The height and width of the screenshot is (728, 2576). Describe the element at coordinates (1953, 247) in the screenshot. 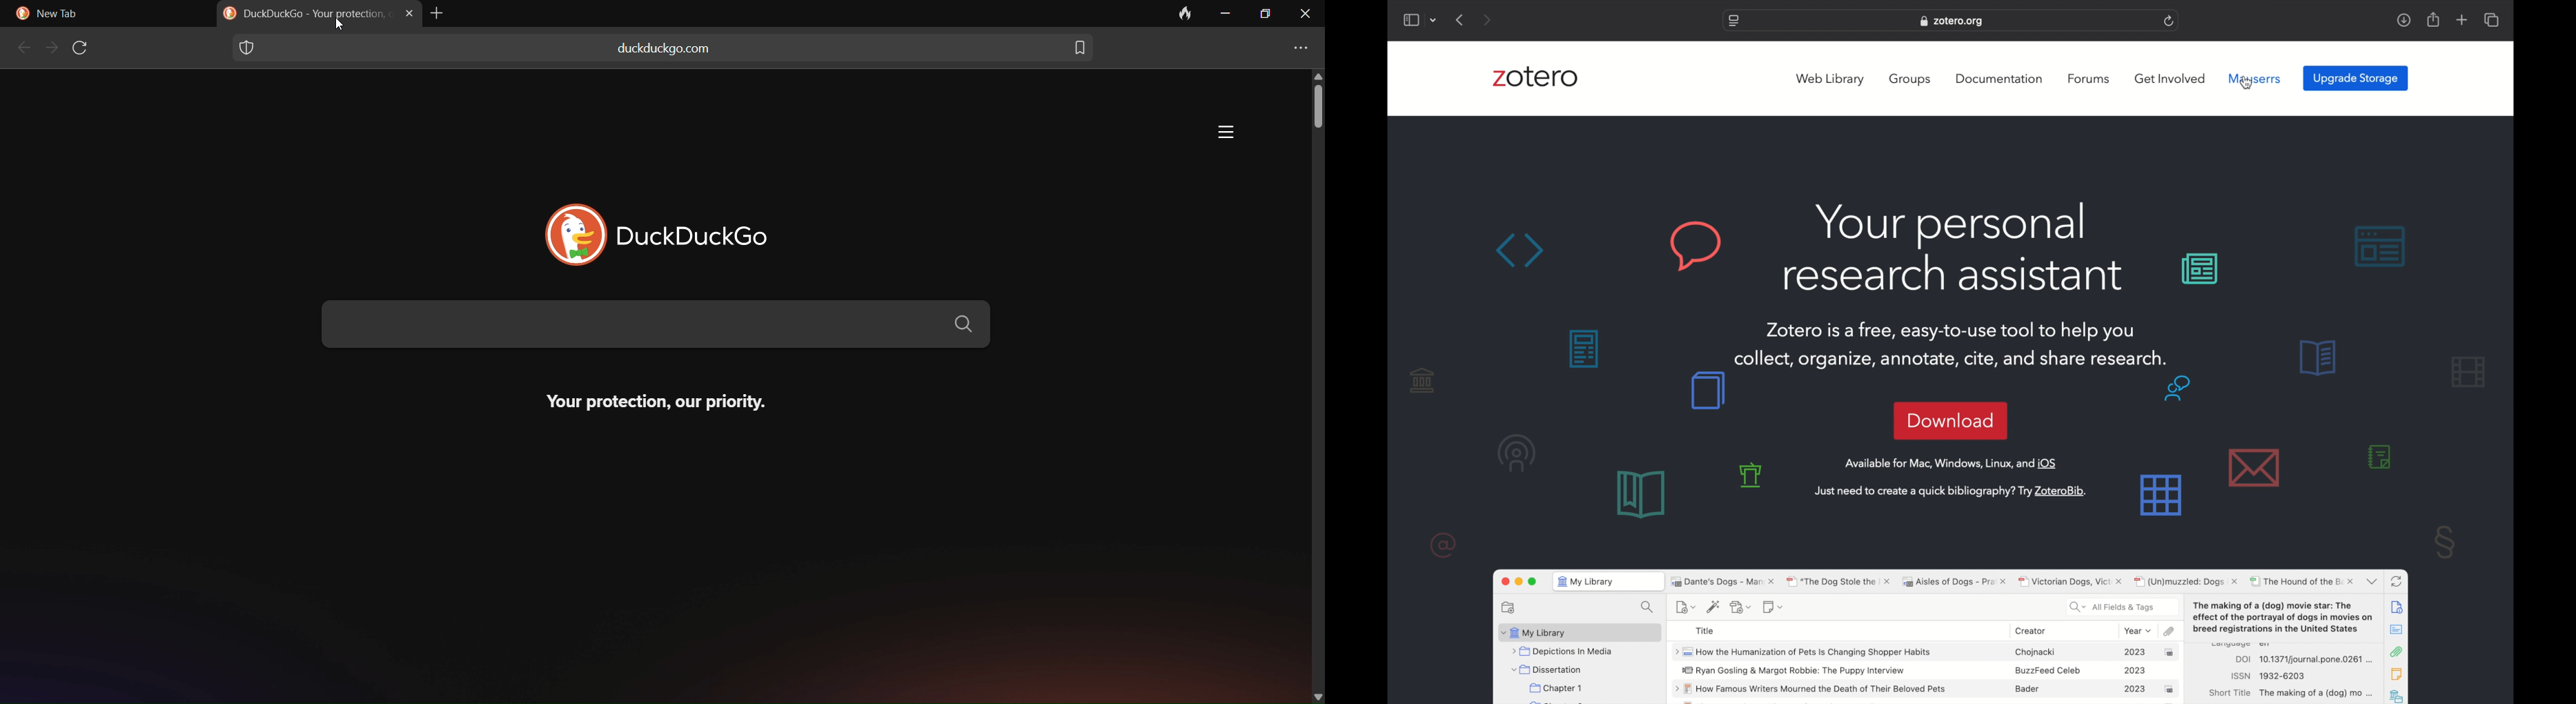

I see `your personal research assistant` at that location.